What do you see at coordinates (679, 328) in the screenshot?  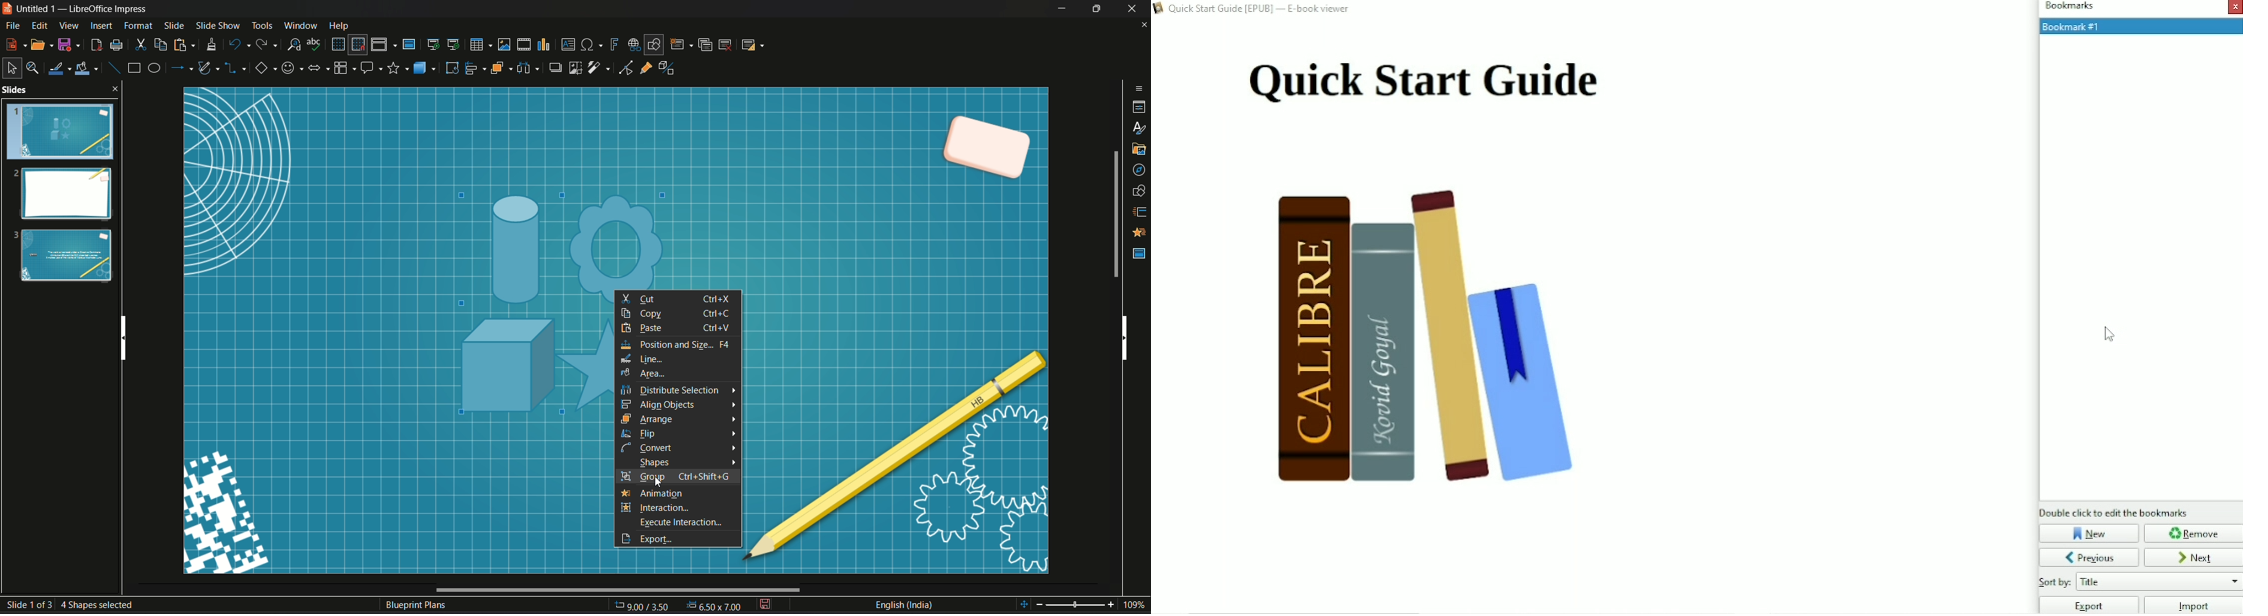 I see `paste` at bounding box center [679, 328].